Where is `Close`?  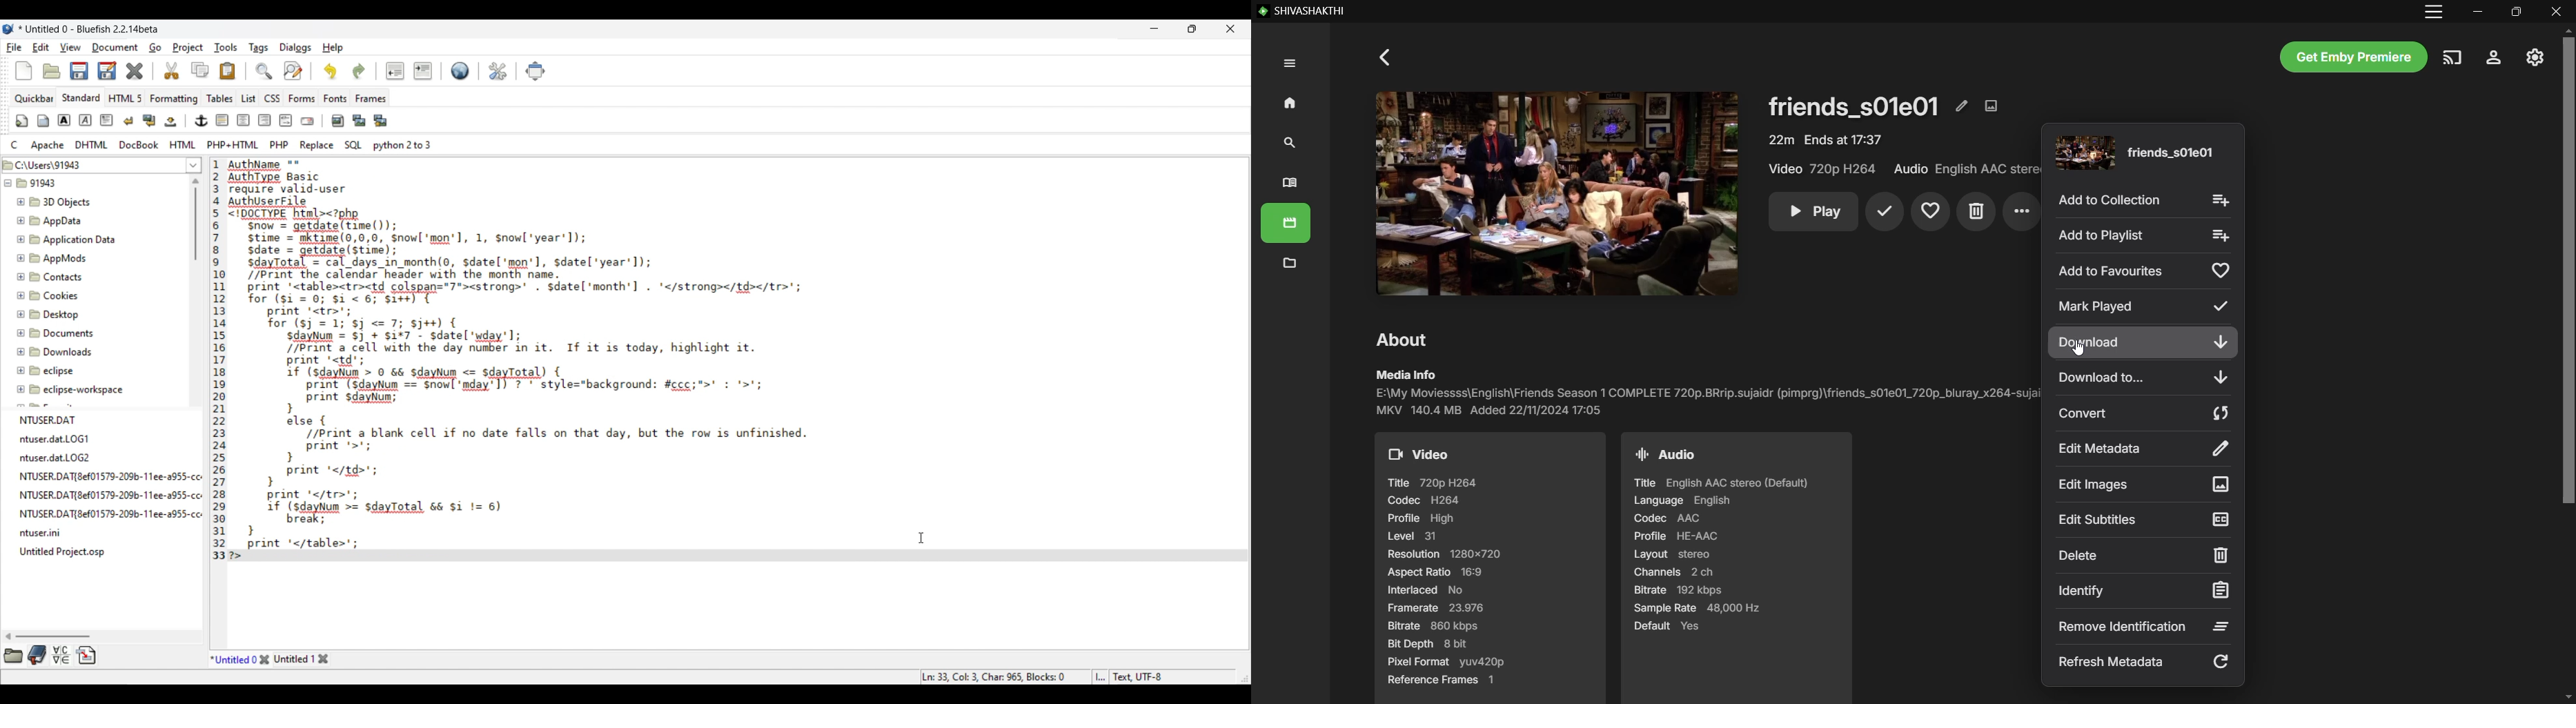 Close is located at coordinates (2557, 11).